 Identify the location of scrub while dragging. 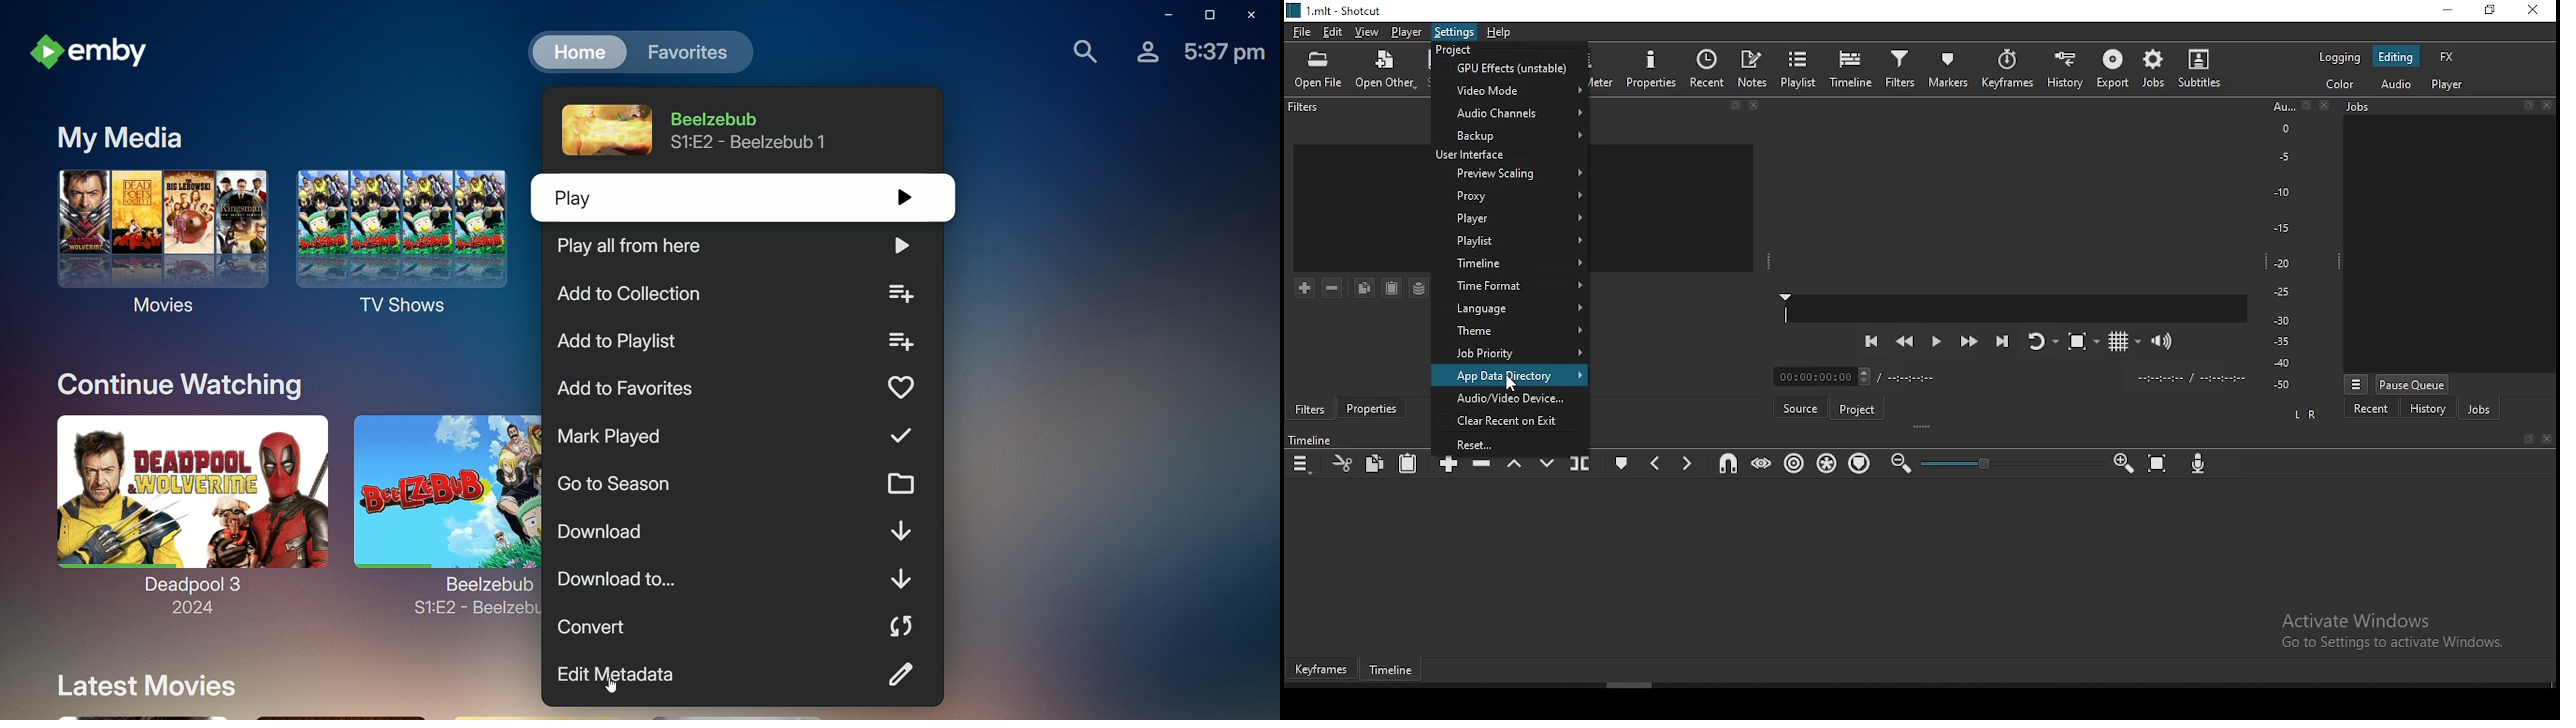
(1759, 465).